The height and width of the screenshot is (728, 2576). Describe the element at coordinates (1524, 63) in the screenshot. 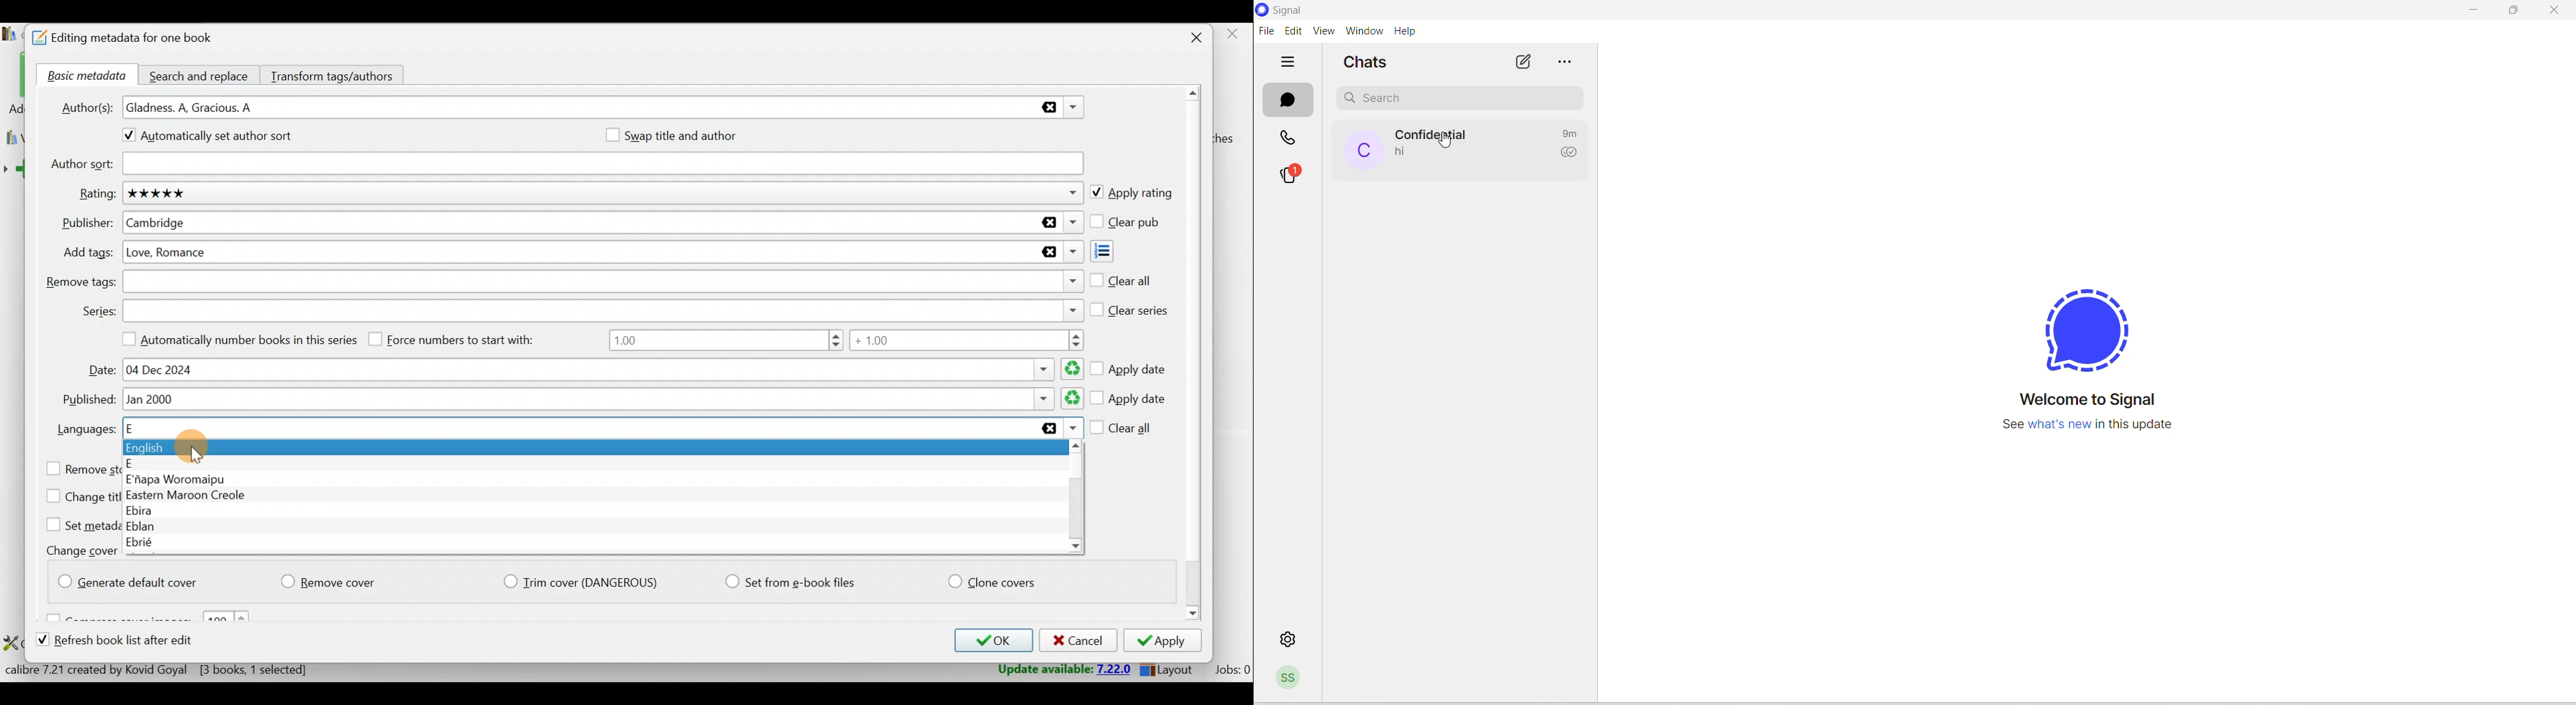

I see `new chat` at that location.